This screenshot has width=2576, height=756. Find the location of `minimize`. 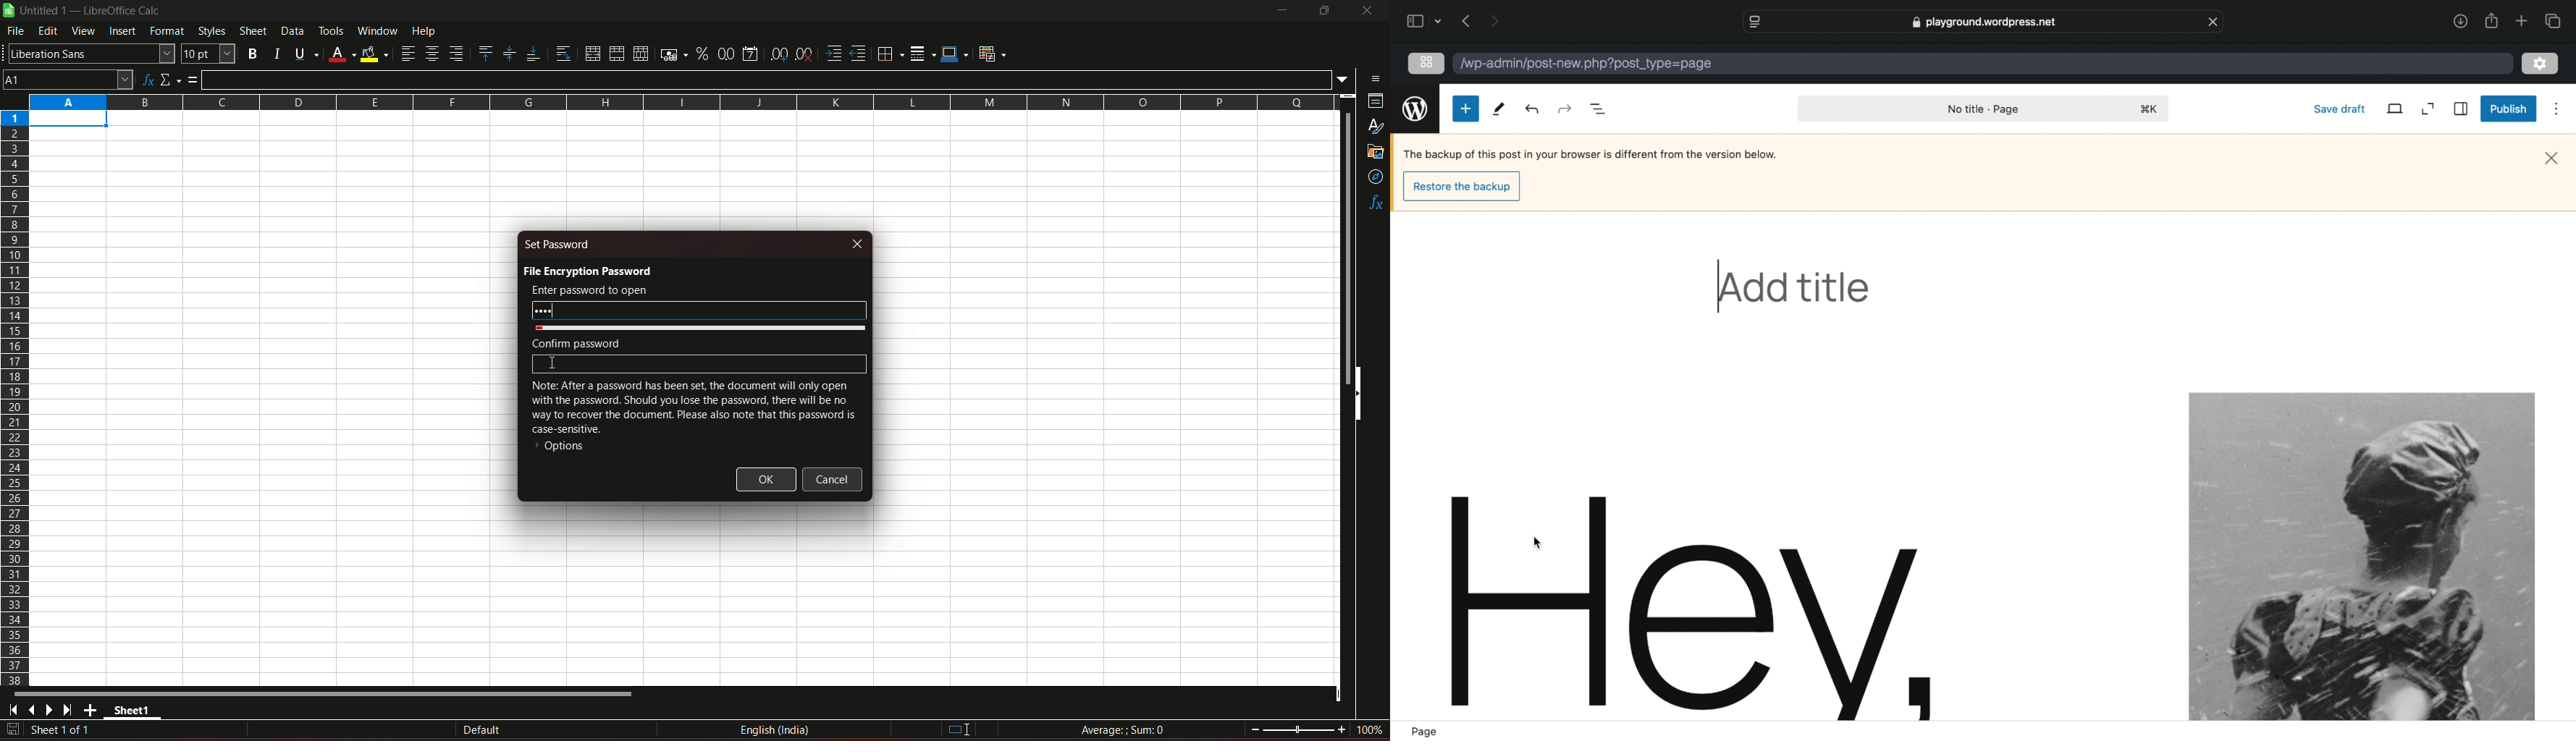

minimize is located at coordinates (1281, 11).